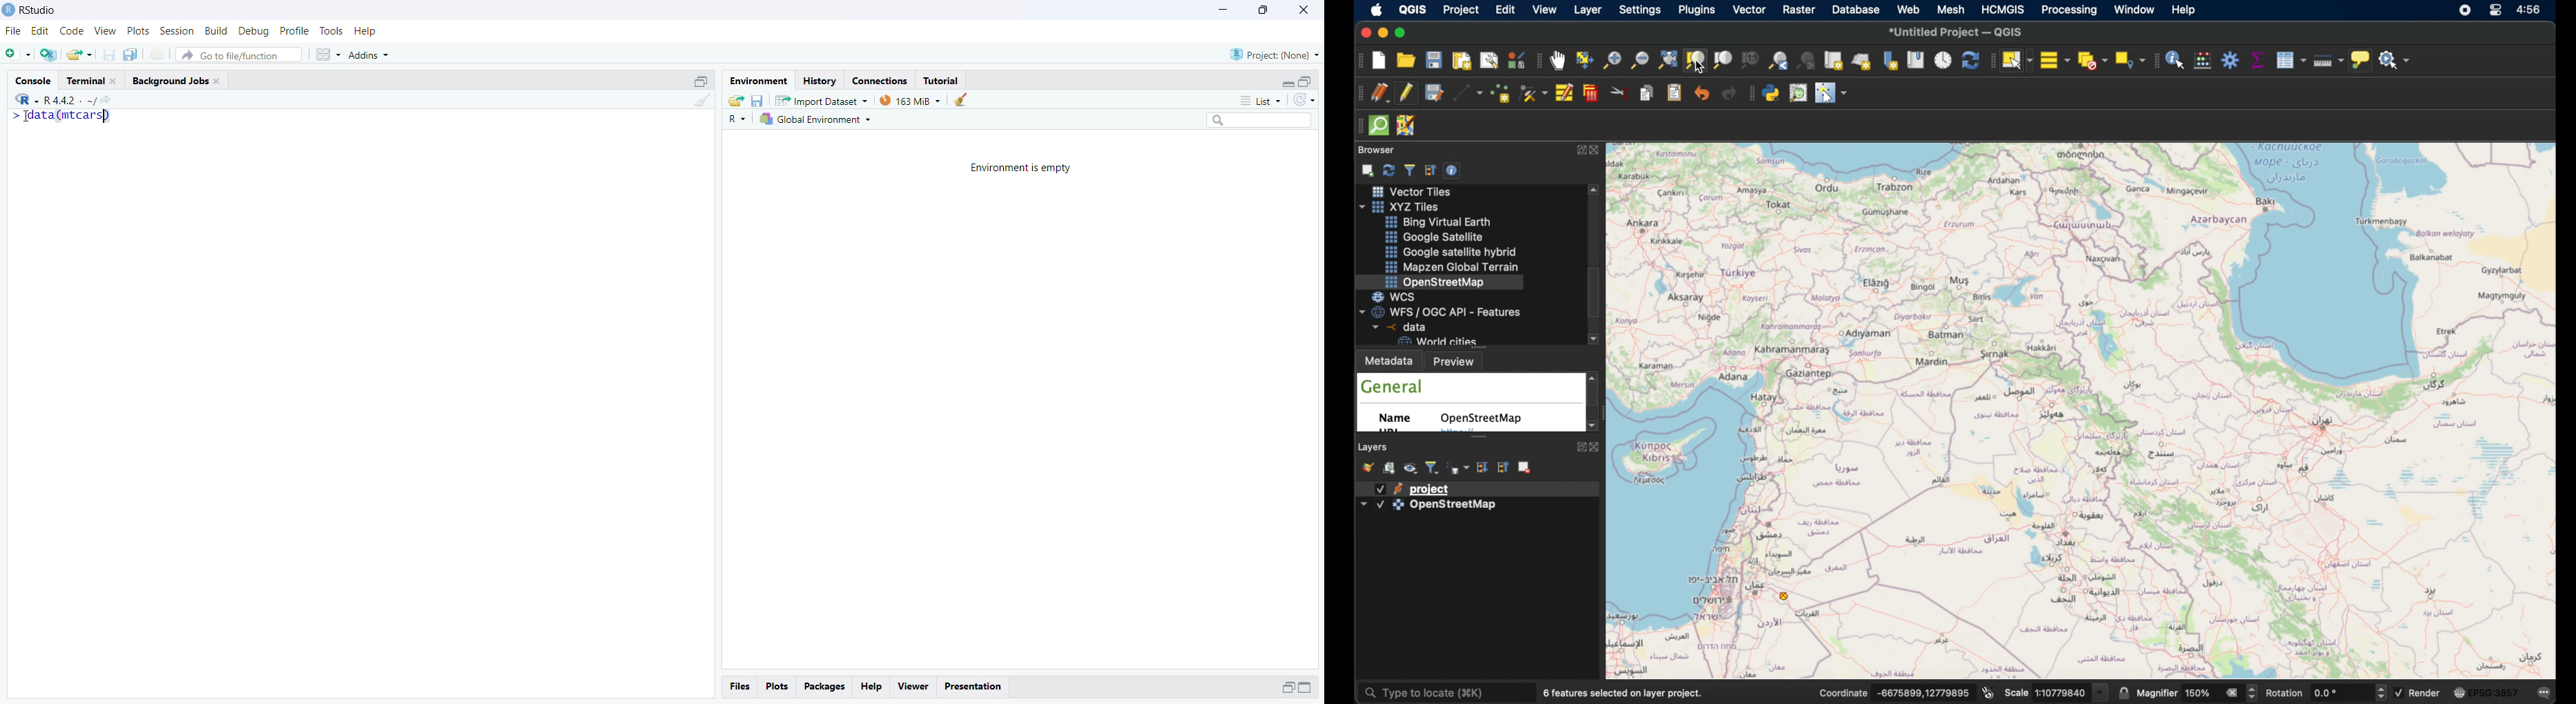  I want to click on tools, so click(332, 30).